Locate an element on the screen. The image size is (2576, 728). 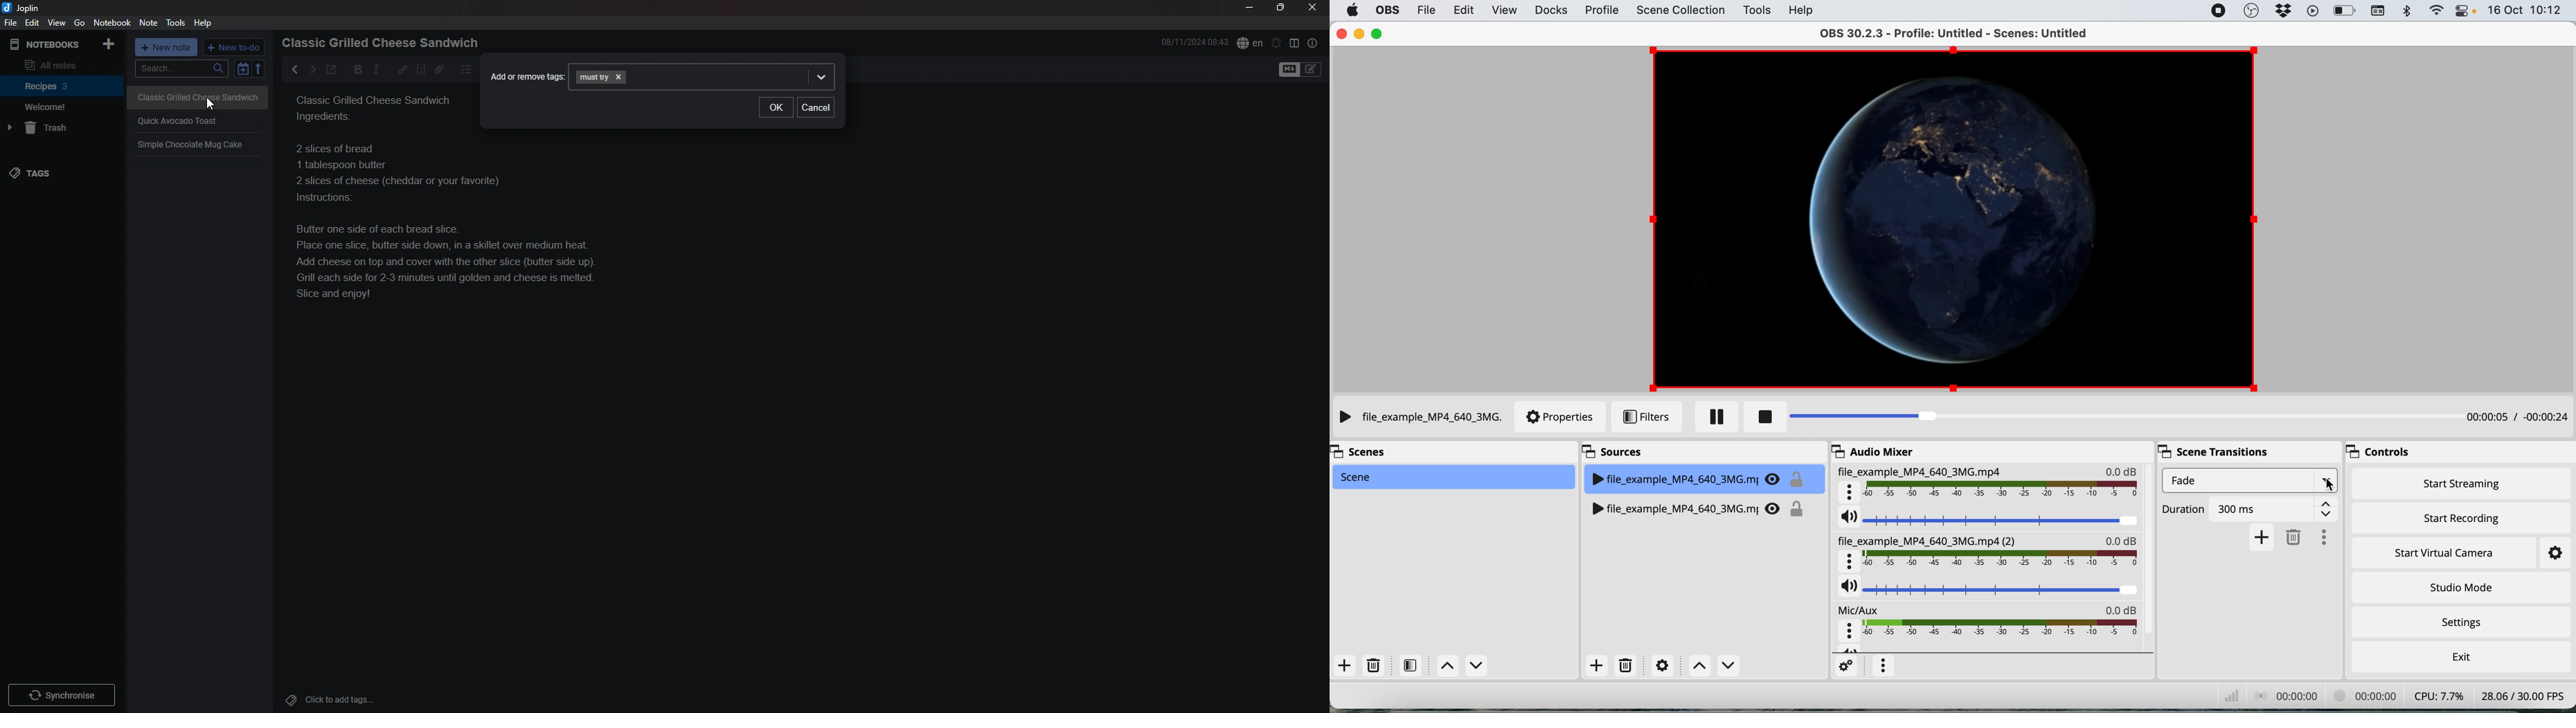
ok is located at coordinates (775, 108).